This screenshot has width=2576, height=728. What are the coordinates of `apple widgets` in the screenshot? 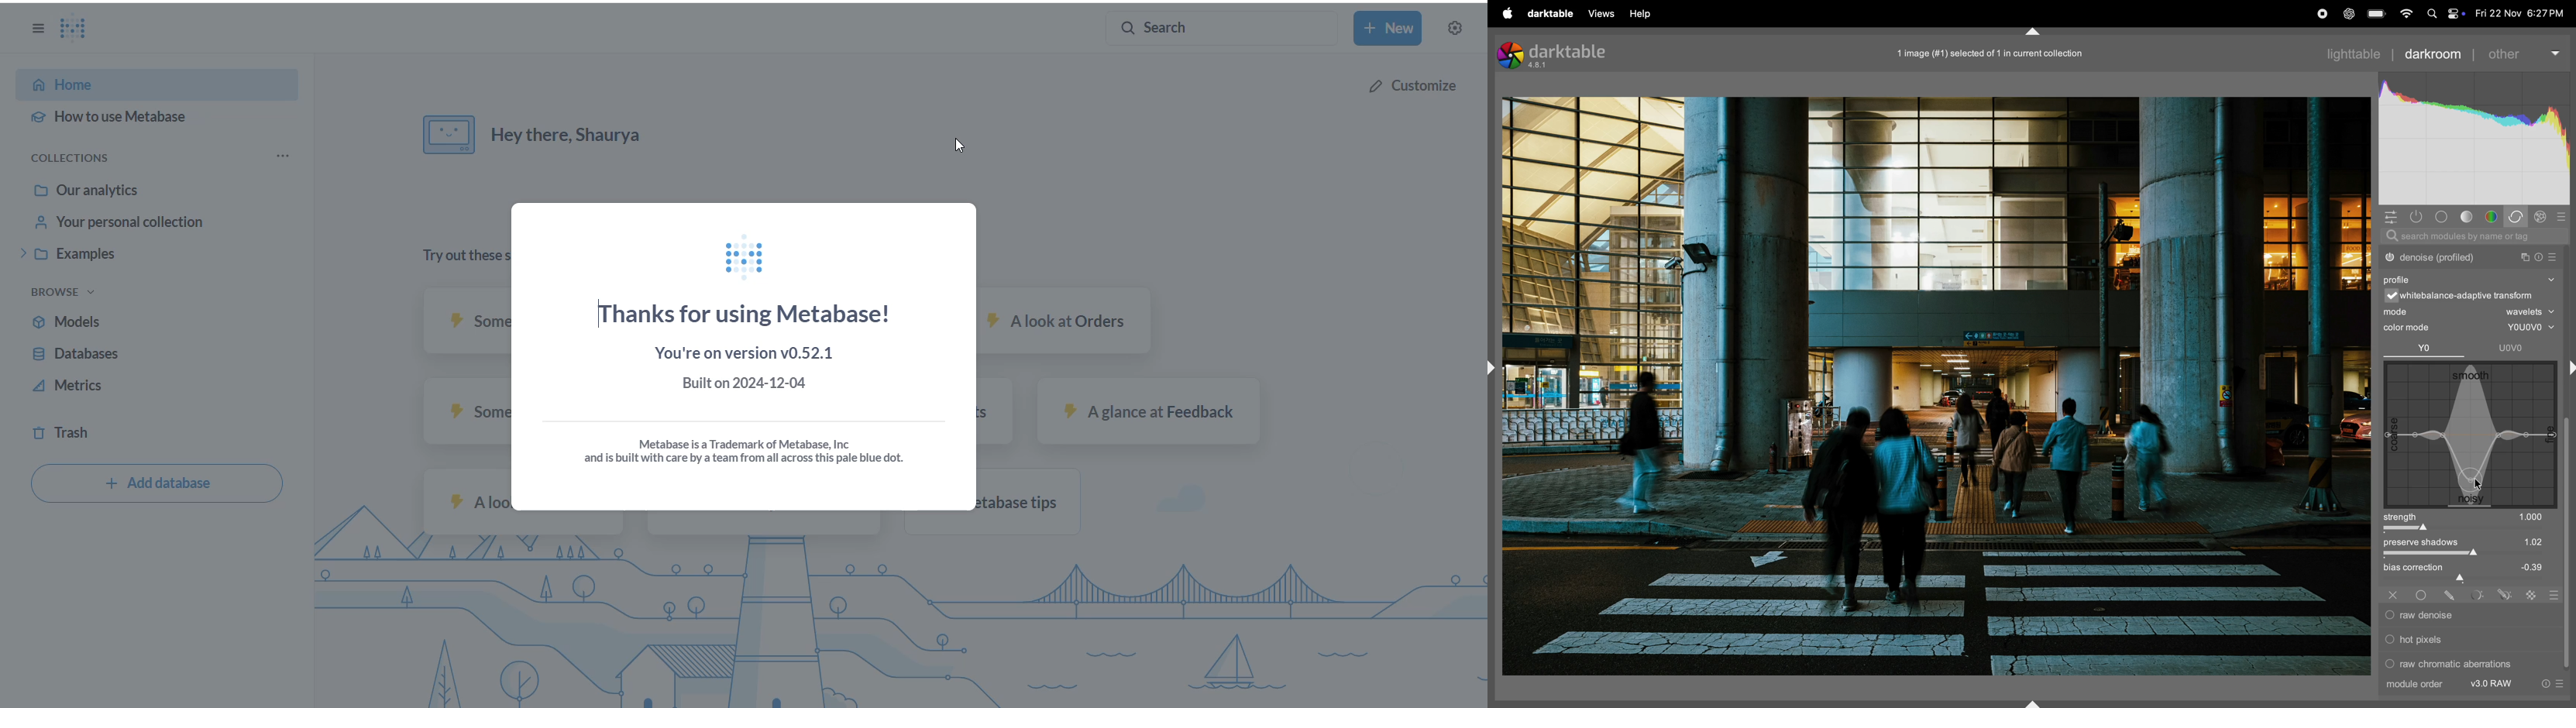 It's located at (2456, 14).